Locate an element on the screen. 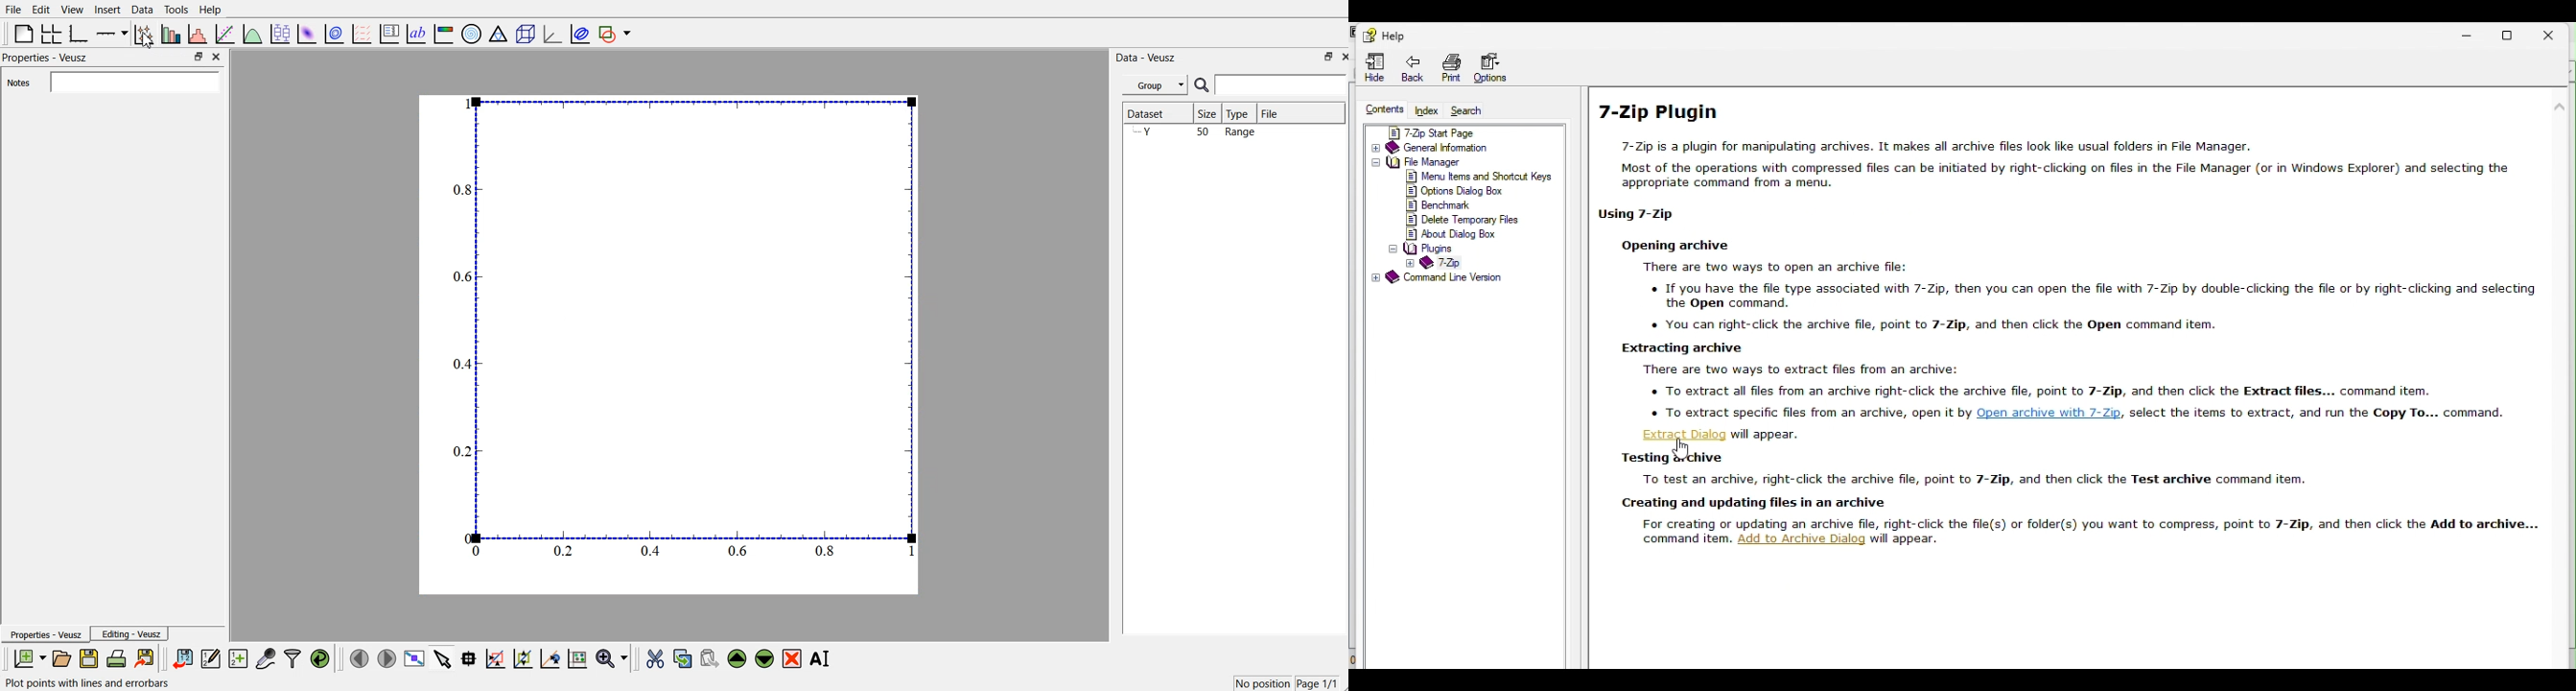 This screenshot has height=700, width=2576. plot covariance ellipses is located at coordinates (579, 32).